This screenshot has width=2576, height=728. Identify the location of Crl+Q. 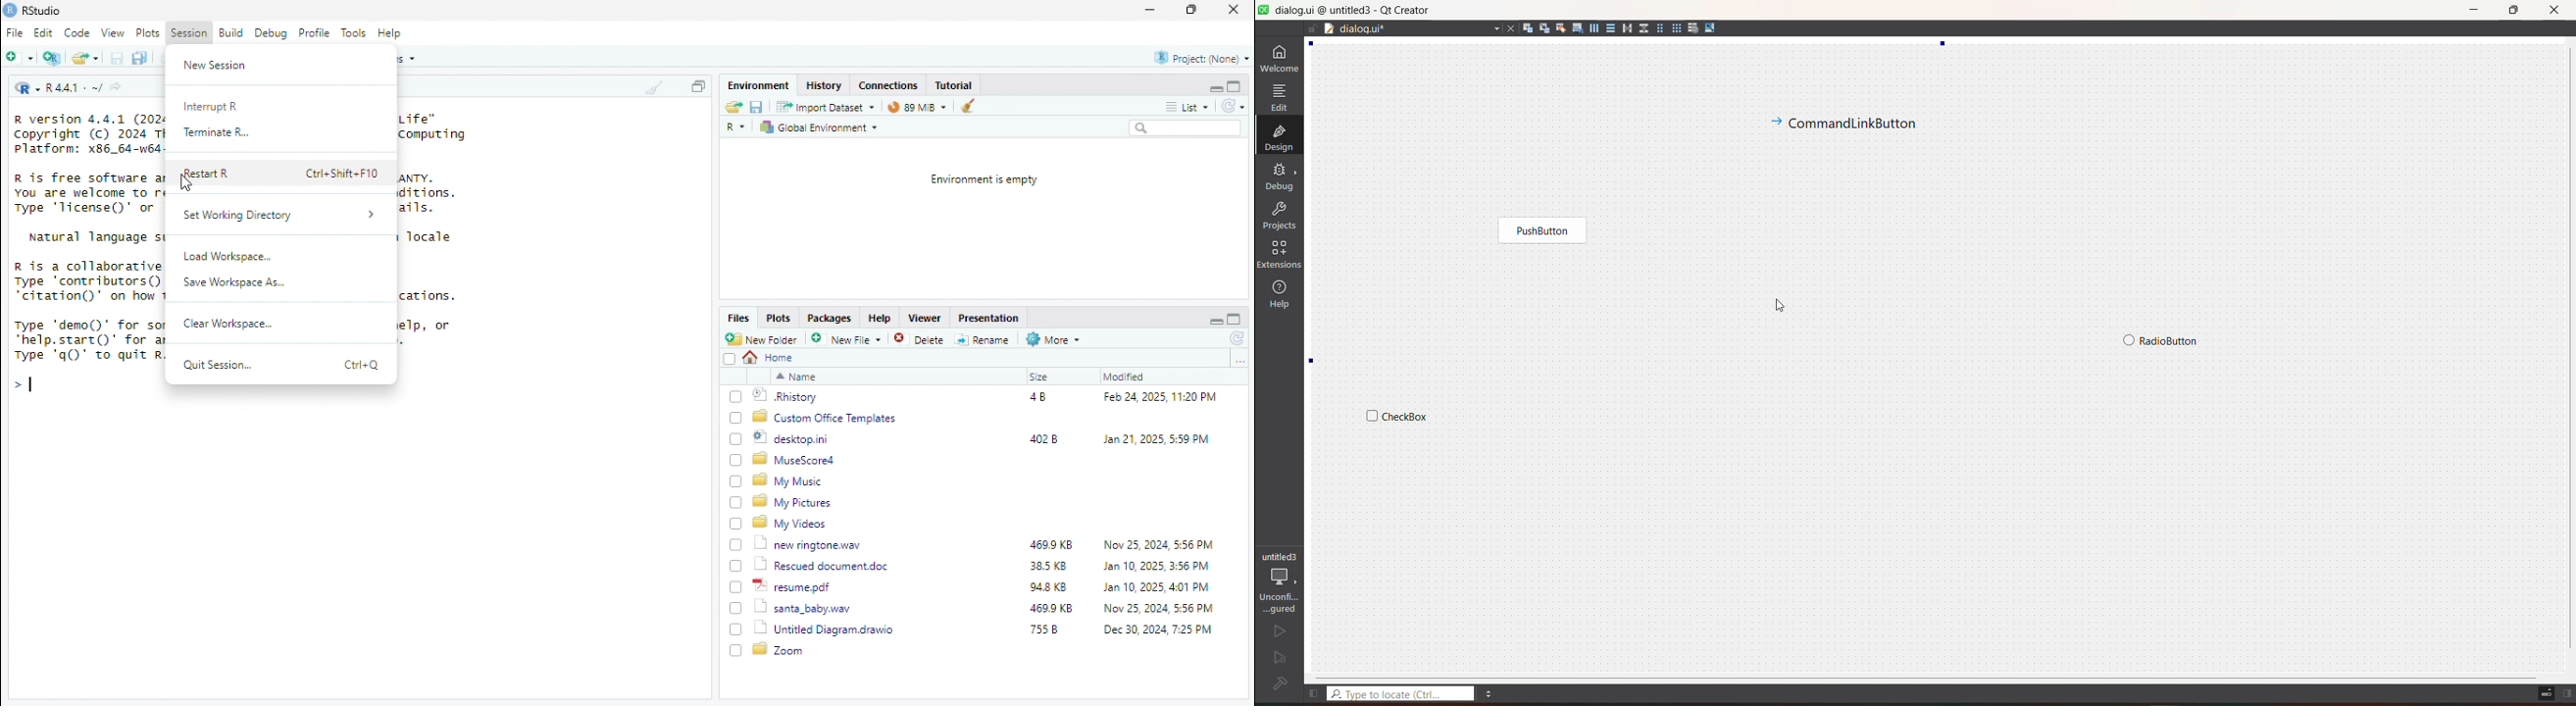
(364, 365).